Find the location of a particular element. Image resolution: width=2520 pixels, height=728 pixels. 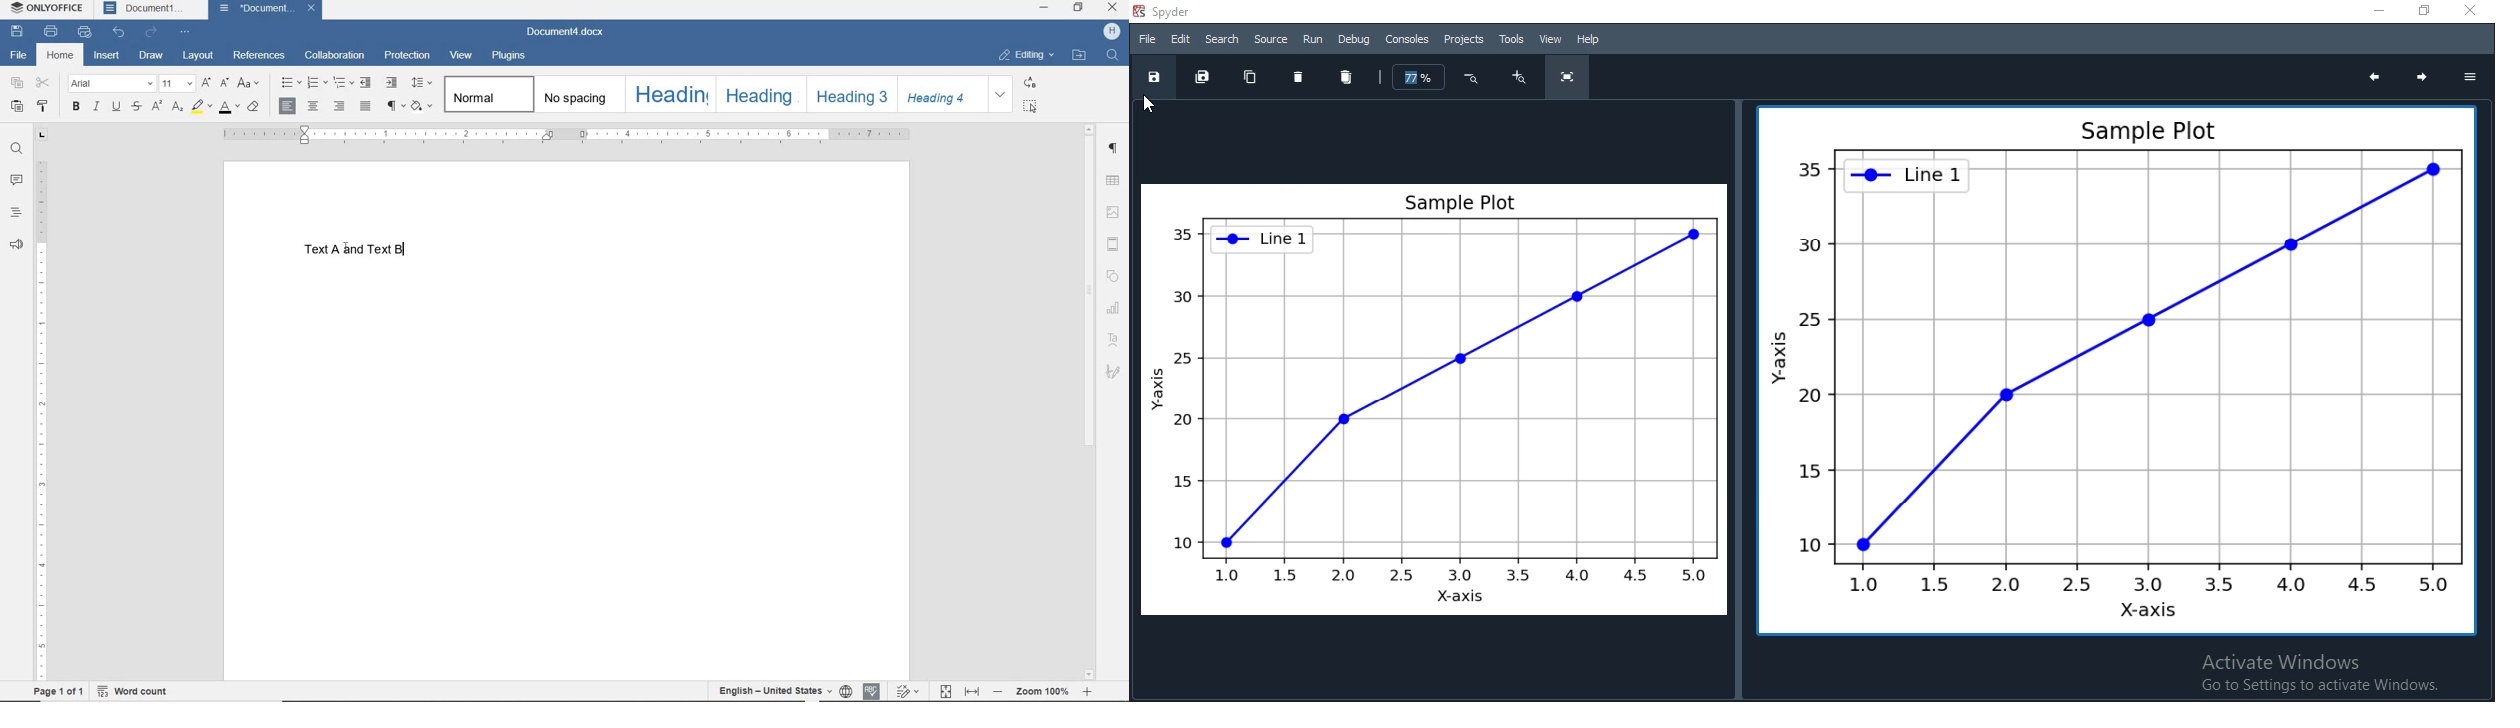

PLUGINS is located at coordinates (509, 56).